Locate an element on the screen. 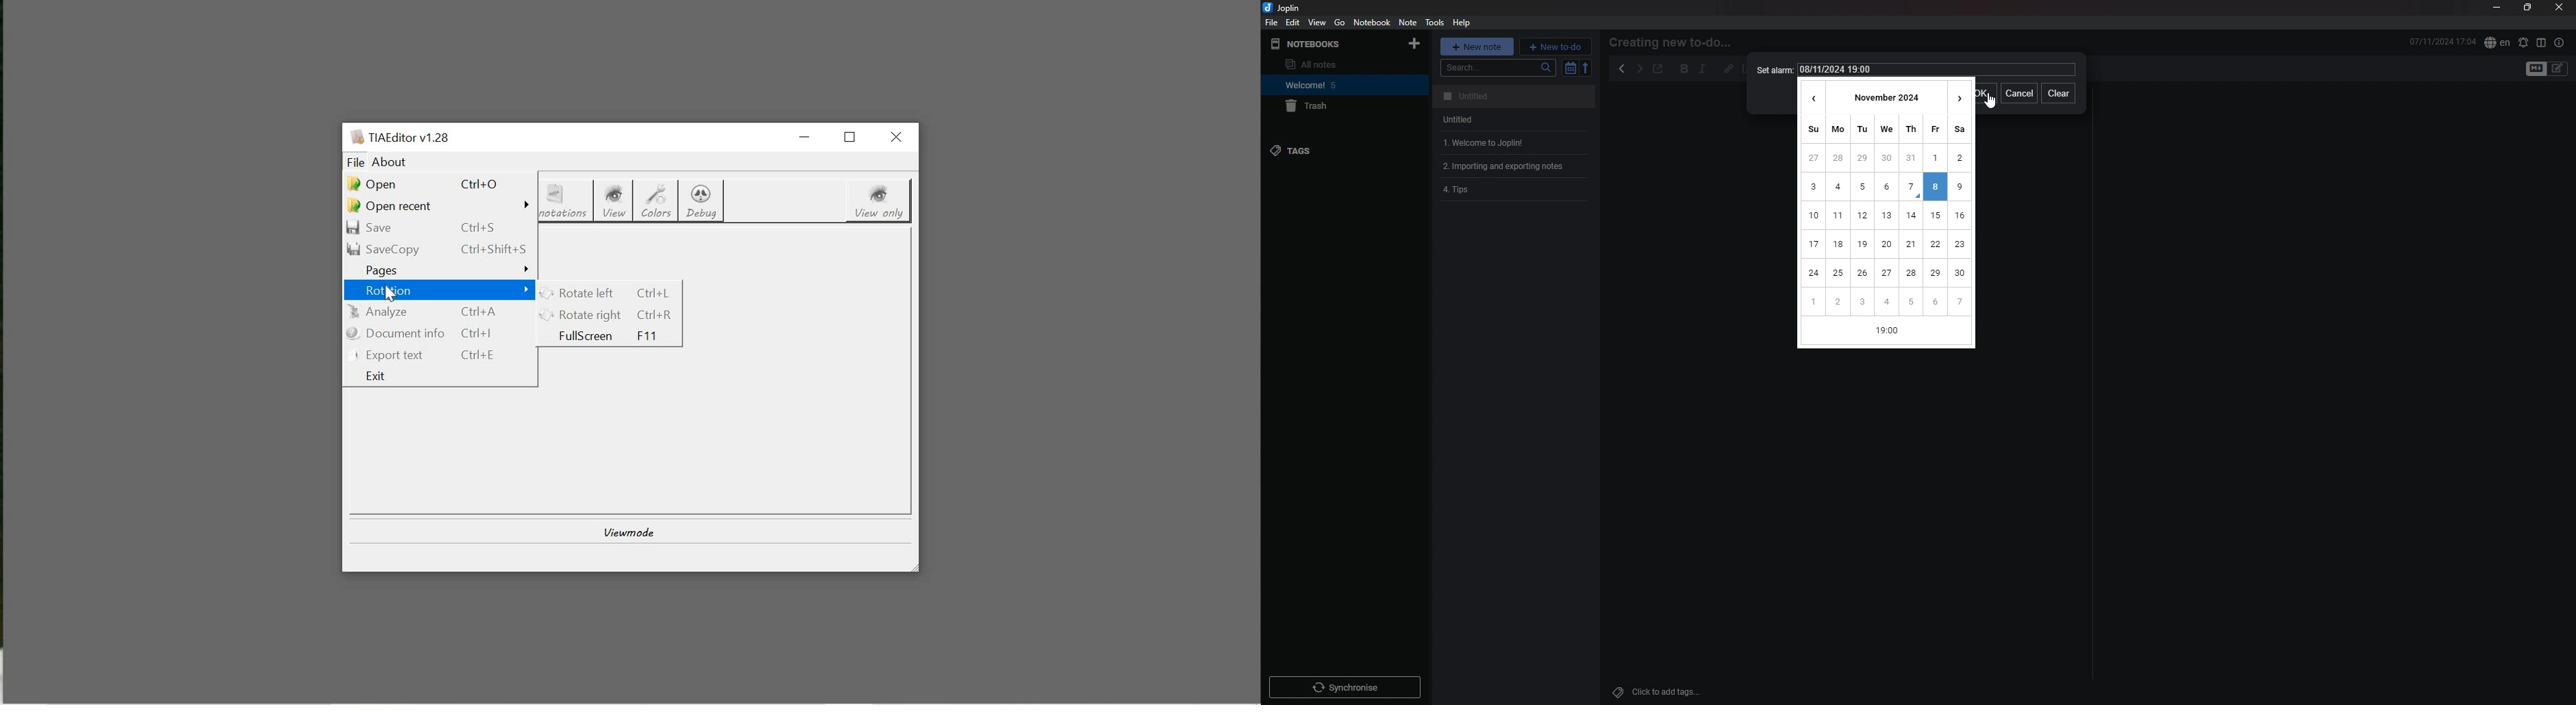  file is located at coordinates (1271, 23).